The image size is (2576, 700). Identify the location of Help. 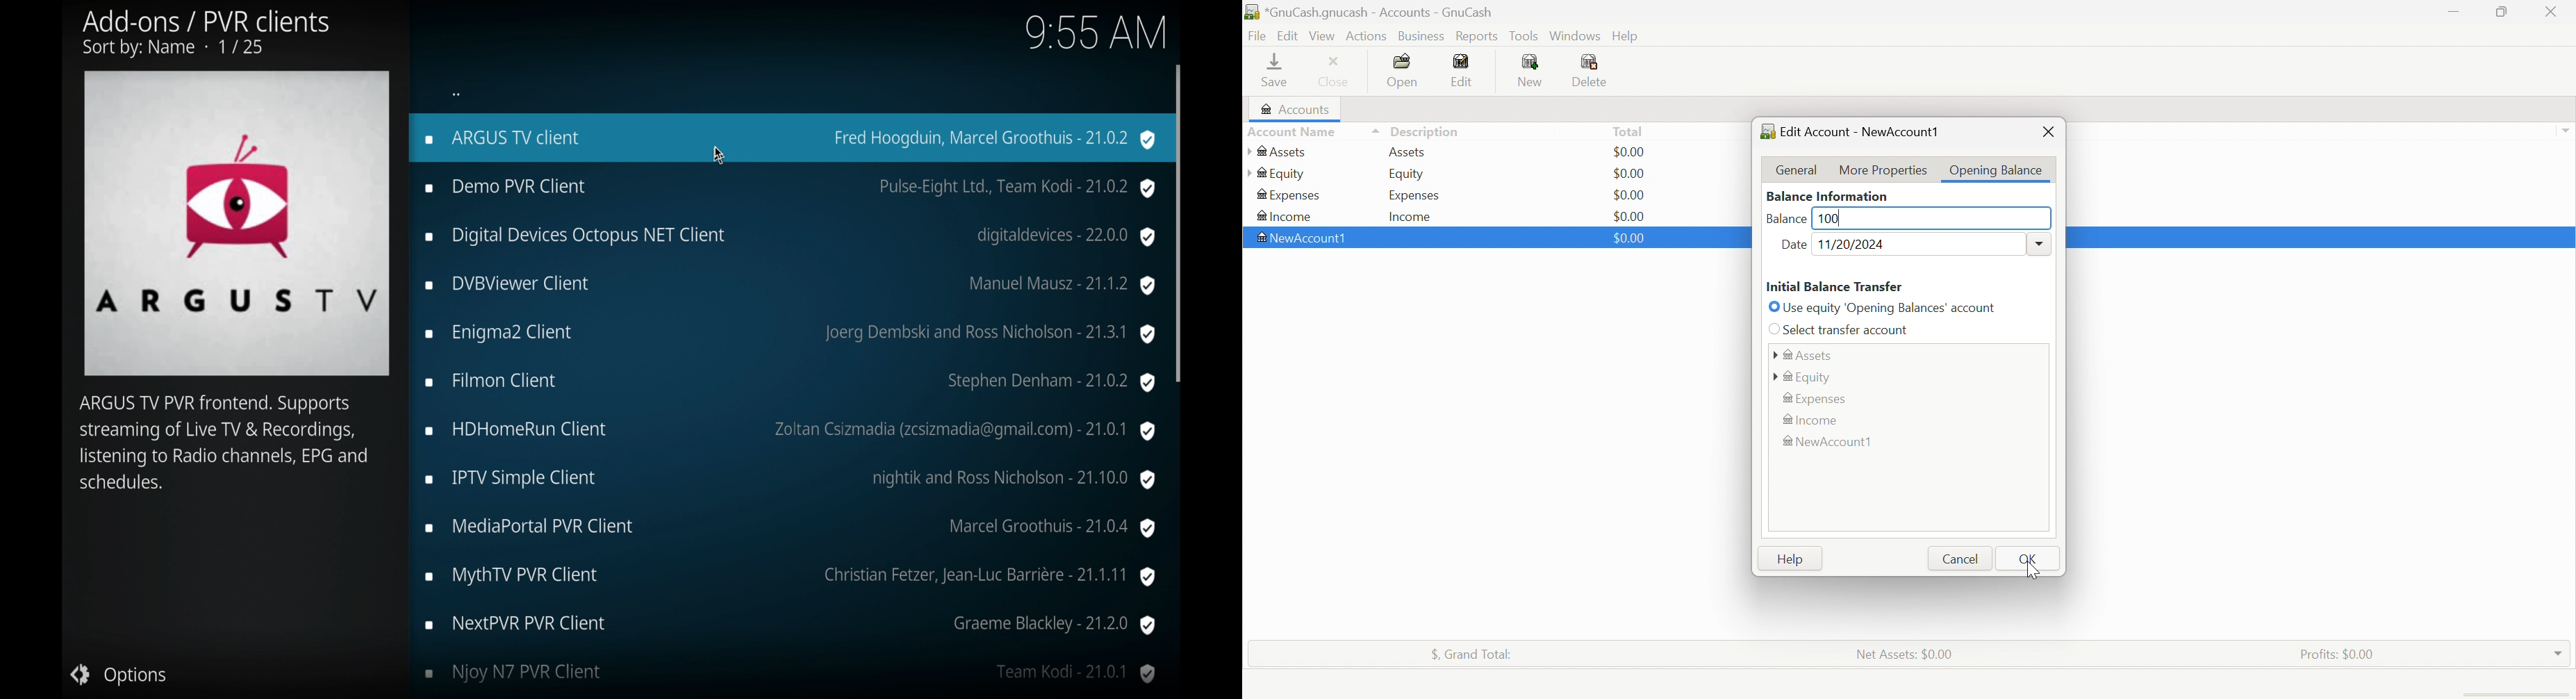
(1792, 560).